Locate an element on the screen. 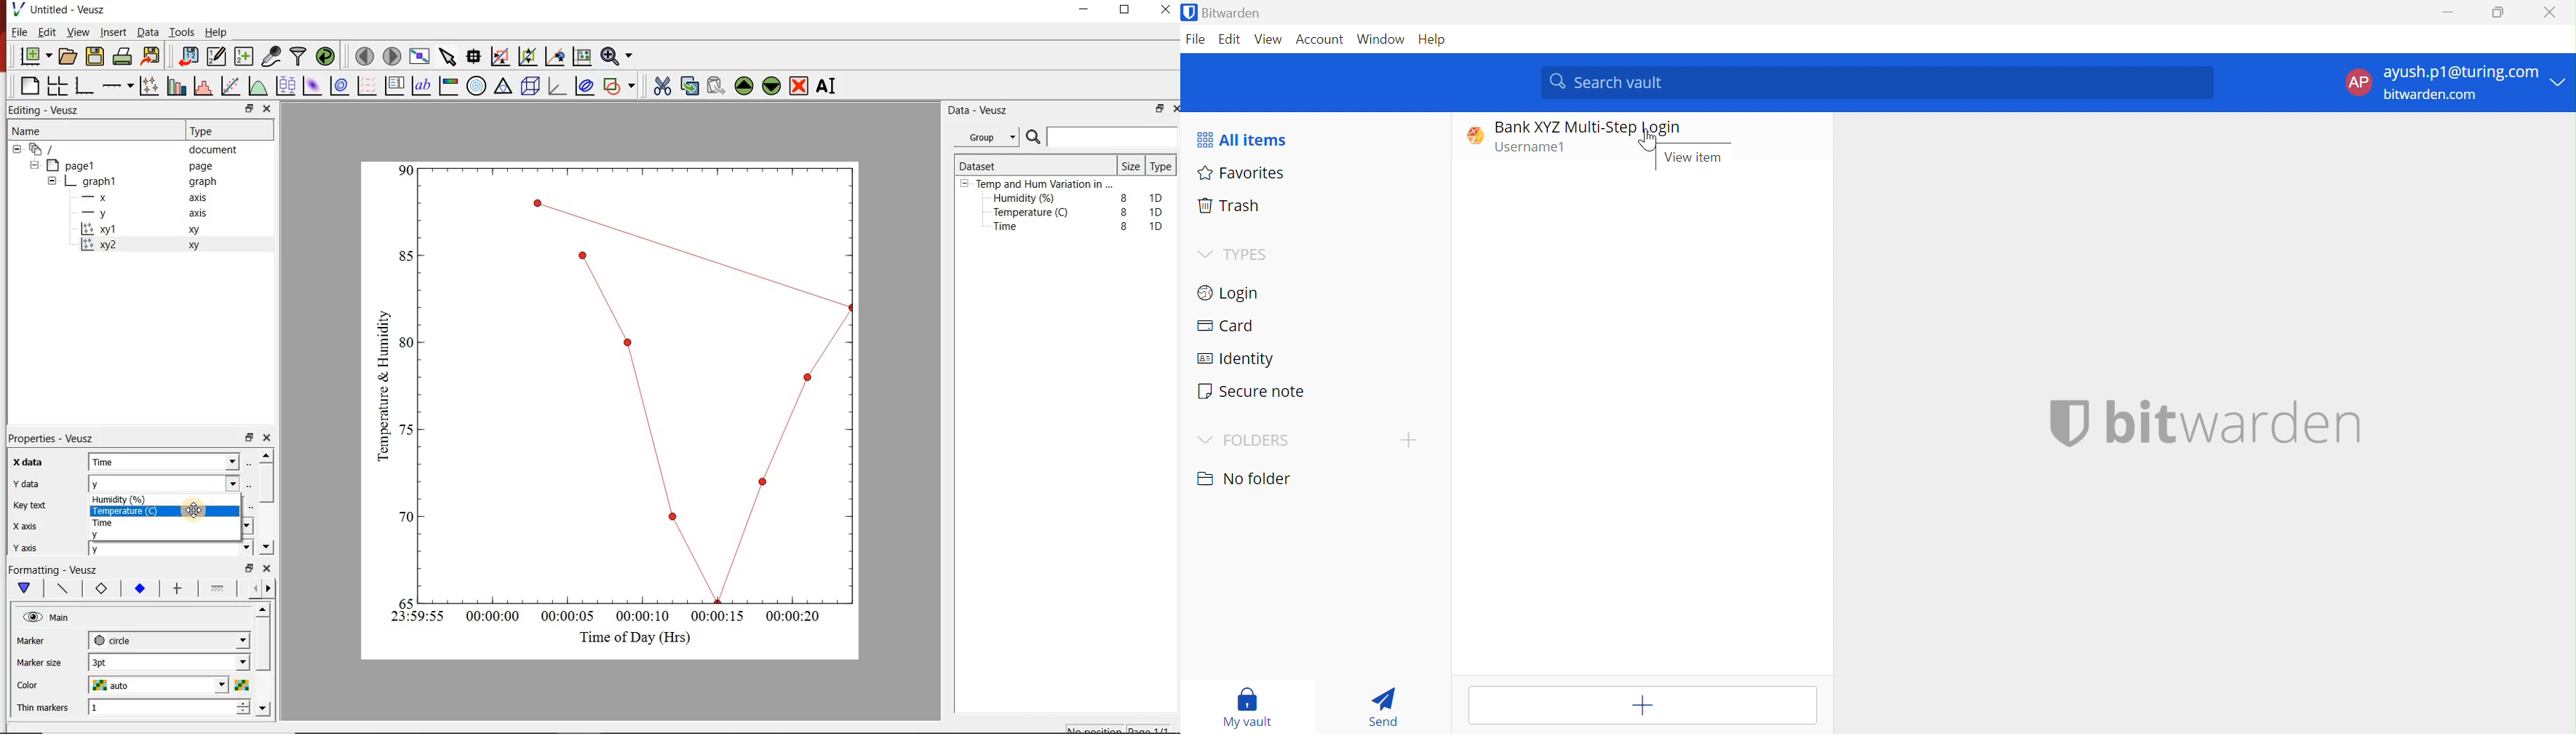  Temperature (C) is located at coordinates (122, 510).